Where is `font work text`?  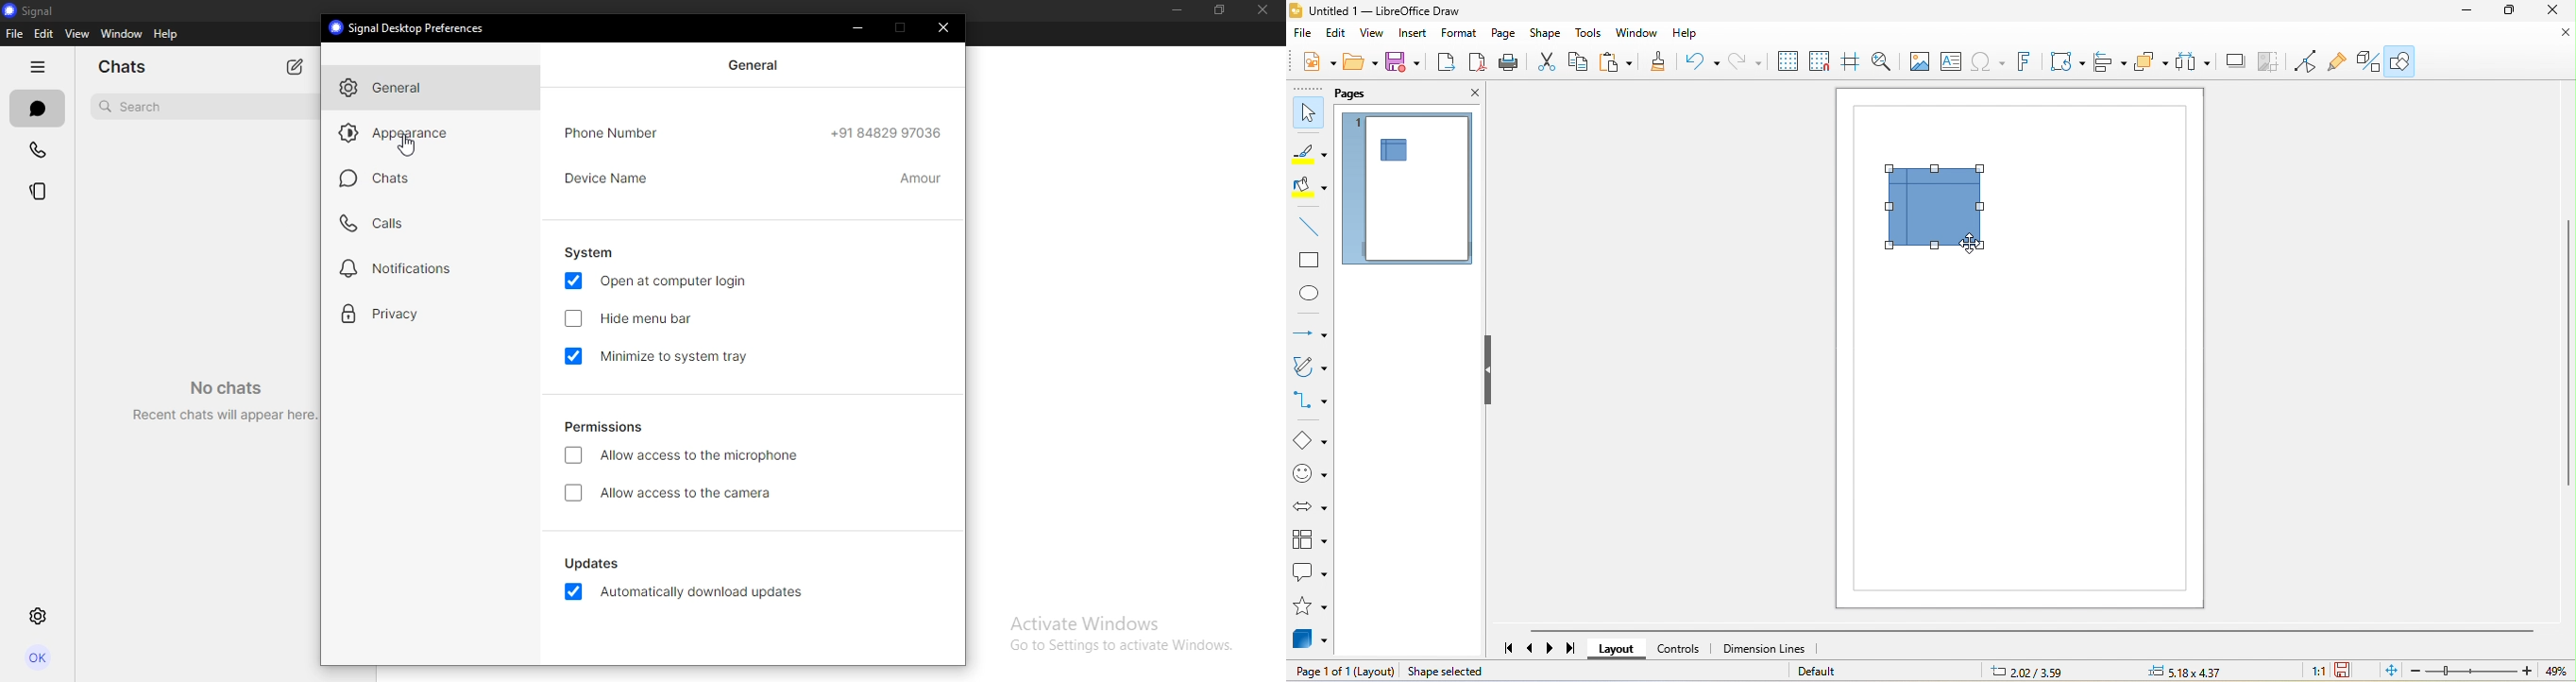 font work text is located at coordinates (2029, 64).